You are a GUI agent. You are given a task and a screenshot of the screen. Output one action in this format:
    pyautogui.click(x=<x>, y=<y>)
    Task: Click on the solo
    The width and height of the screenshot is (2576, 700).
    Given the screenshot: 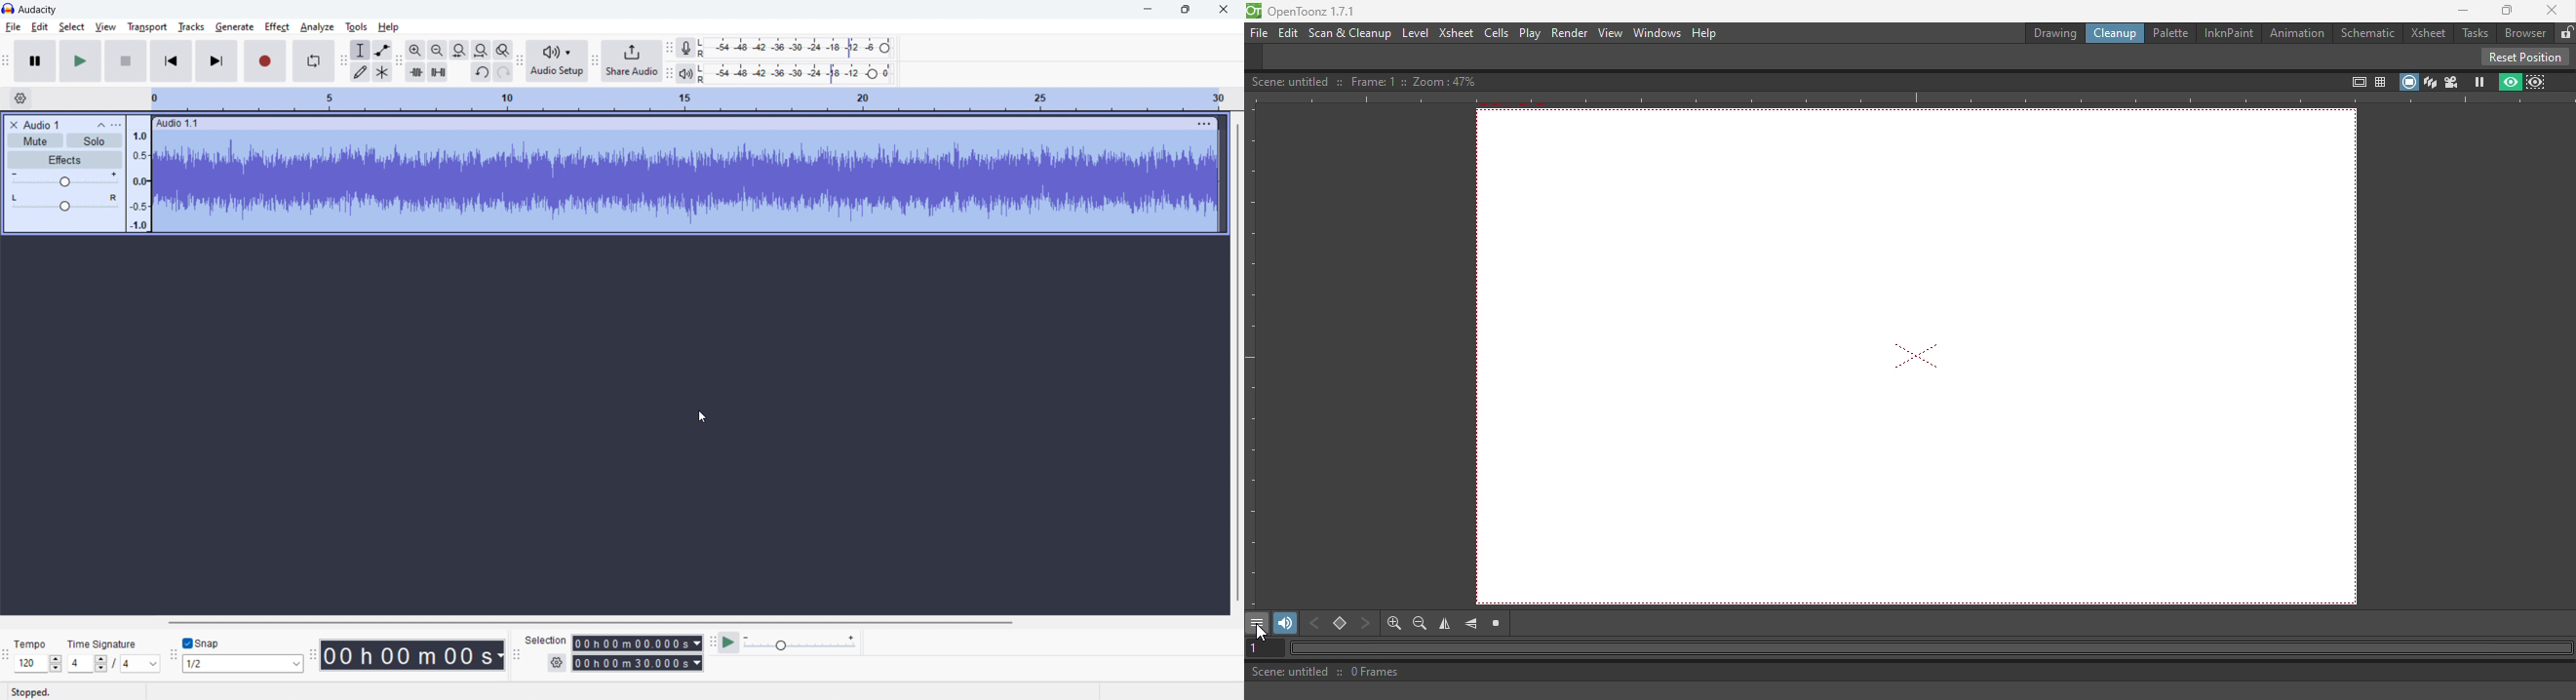 What is the action you would take?
    pyautogui.click(x=93, y=141)
    